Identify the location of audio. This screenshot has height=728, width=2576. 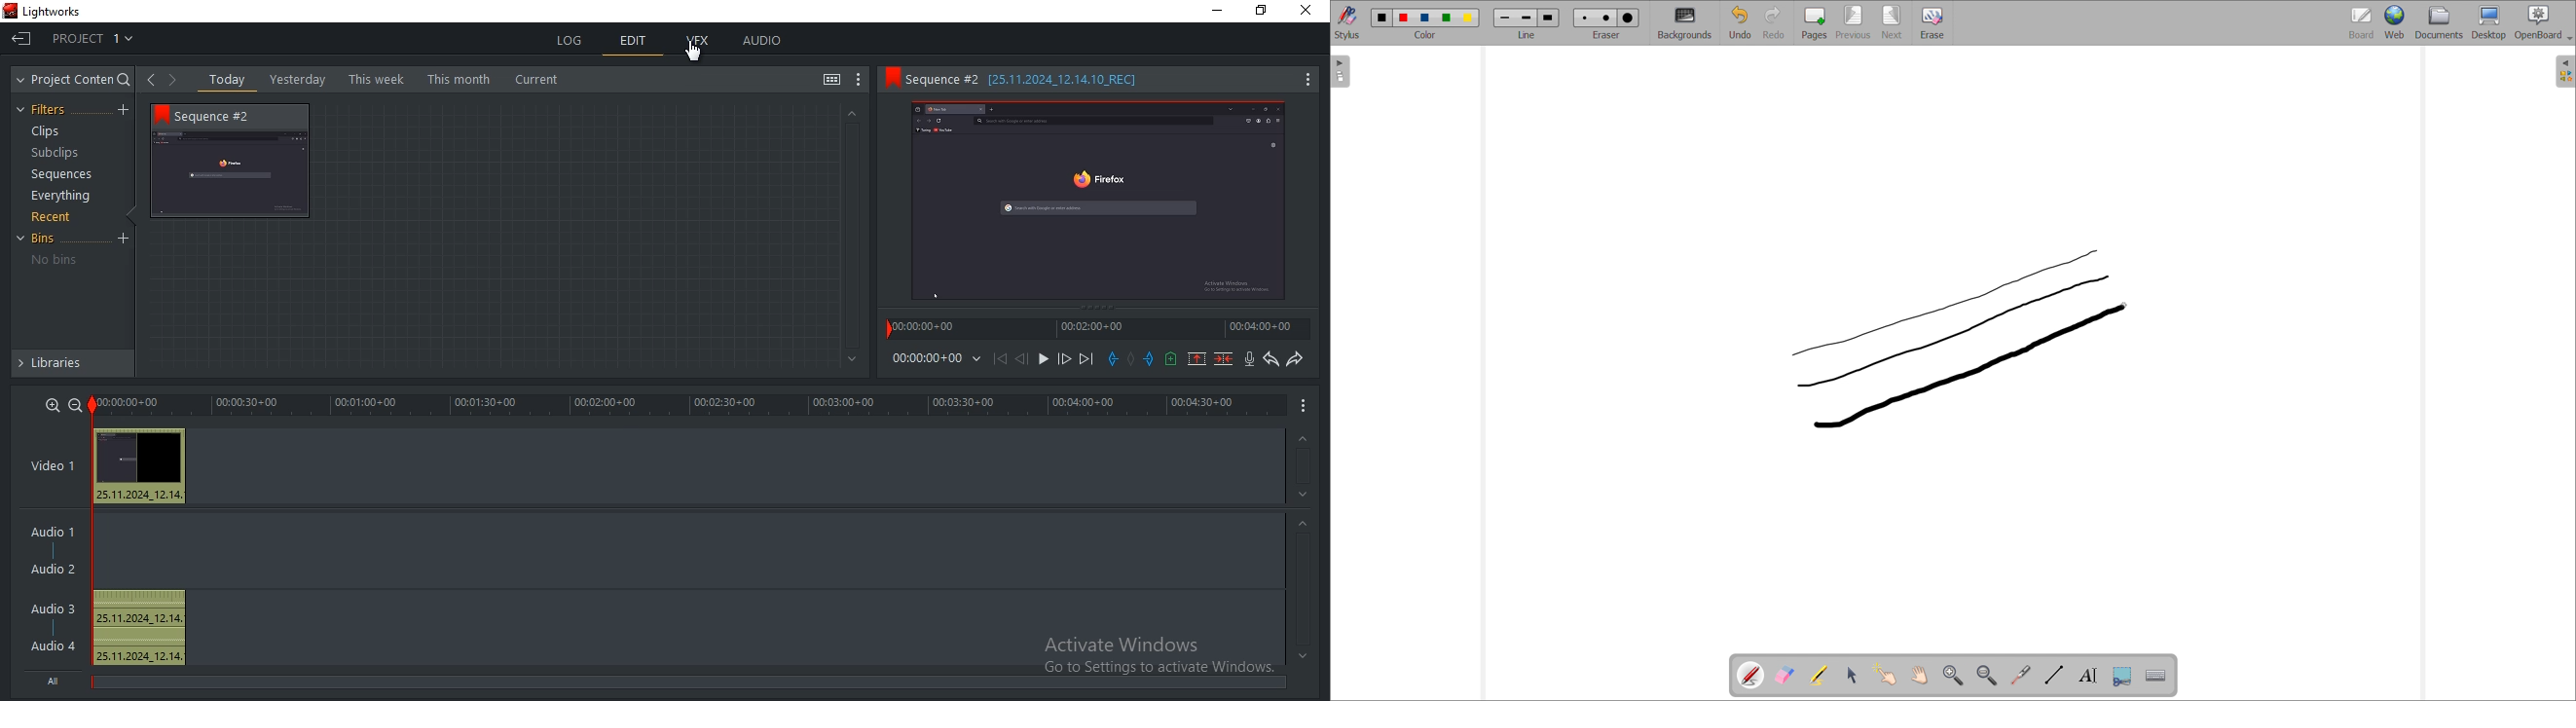
(761, 39).